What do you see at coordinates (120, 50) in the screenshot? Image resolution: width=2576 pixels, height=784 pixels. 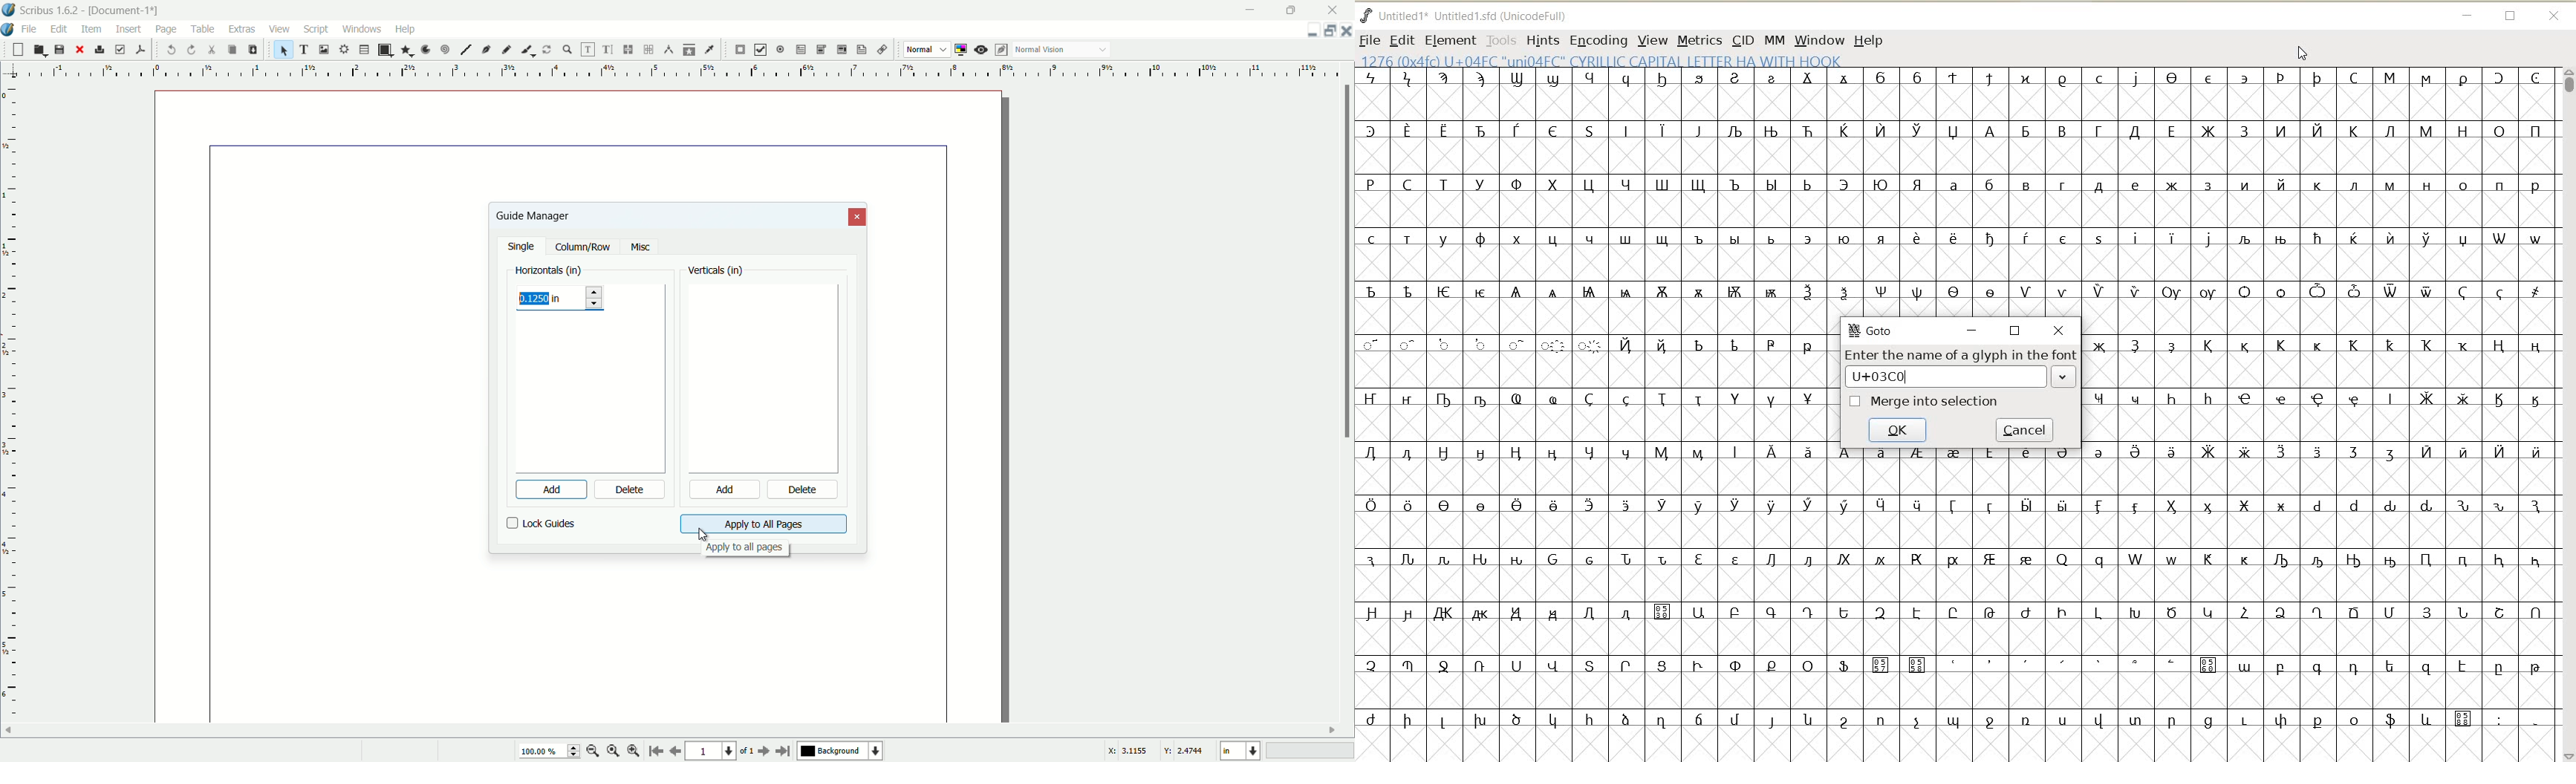 I see `preflight verifier` at bounding box center [120, 50].